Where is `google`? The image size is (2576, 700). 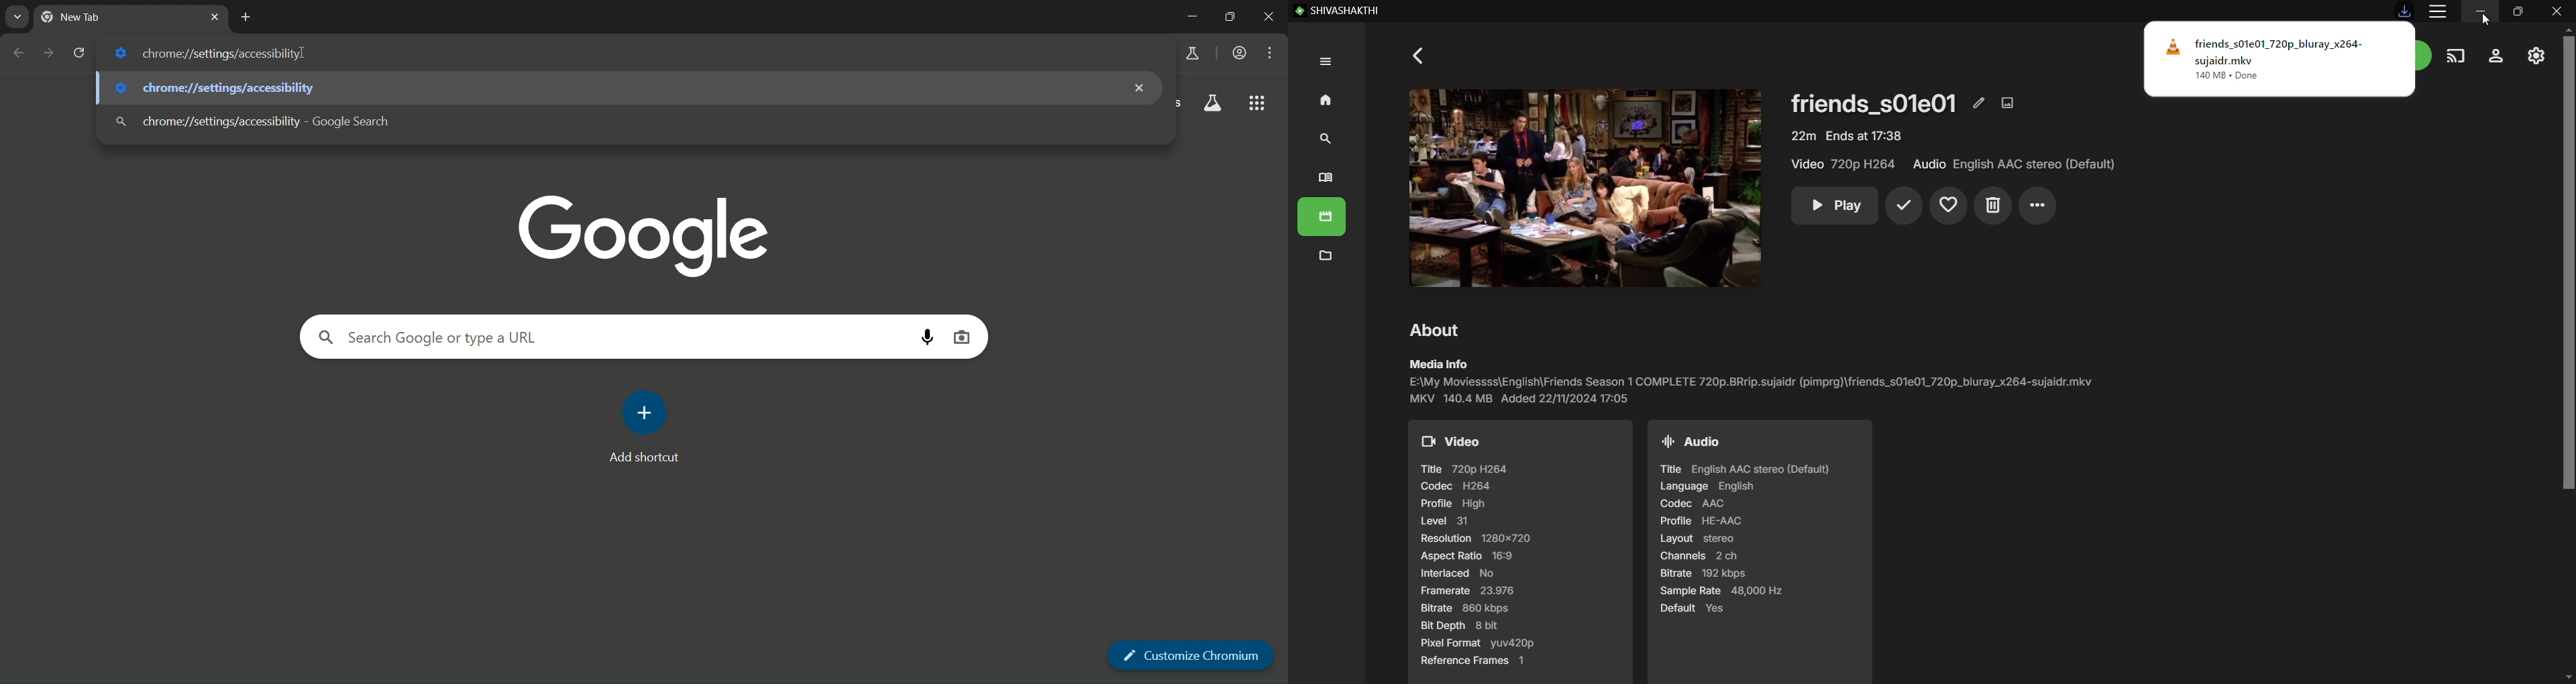
google is located at coordinates (641, 232).